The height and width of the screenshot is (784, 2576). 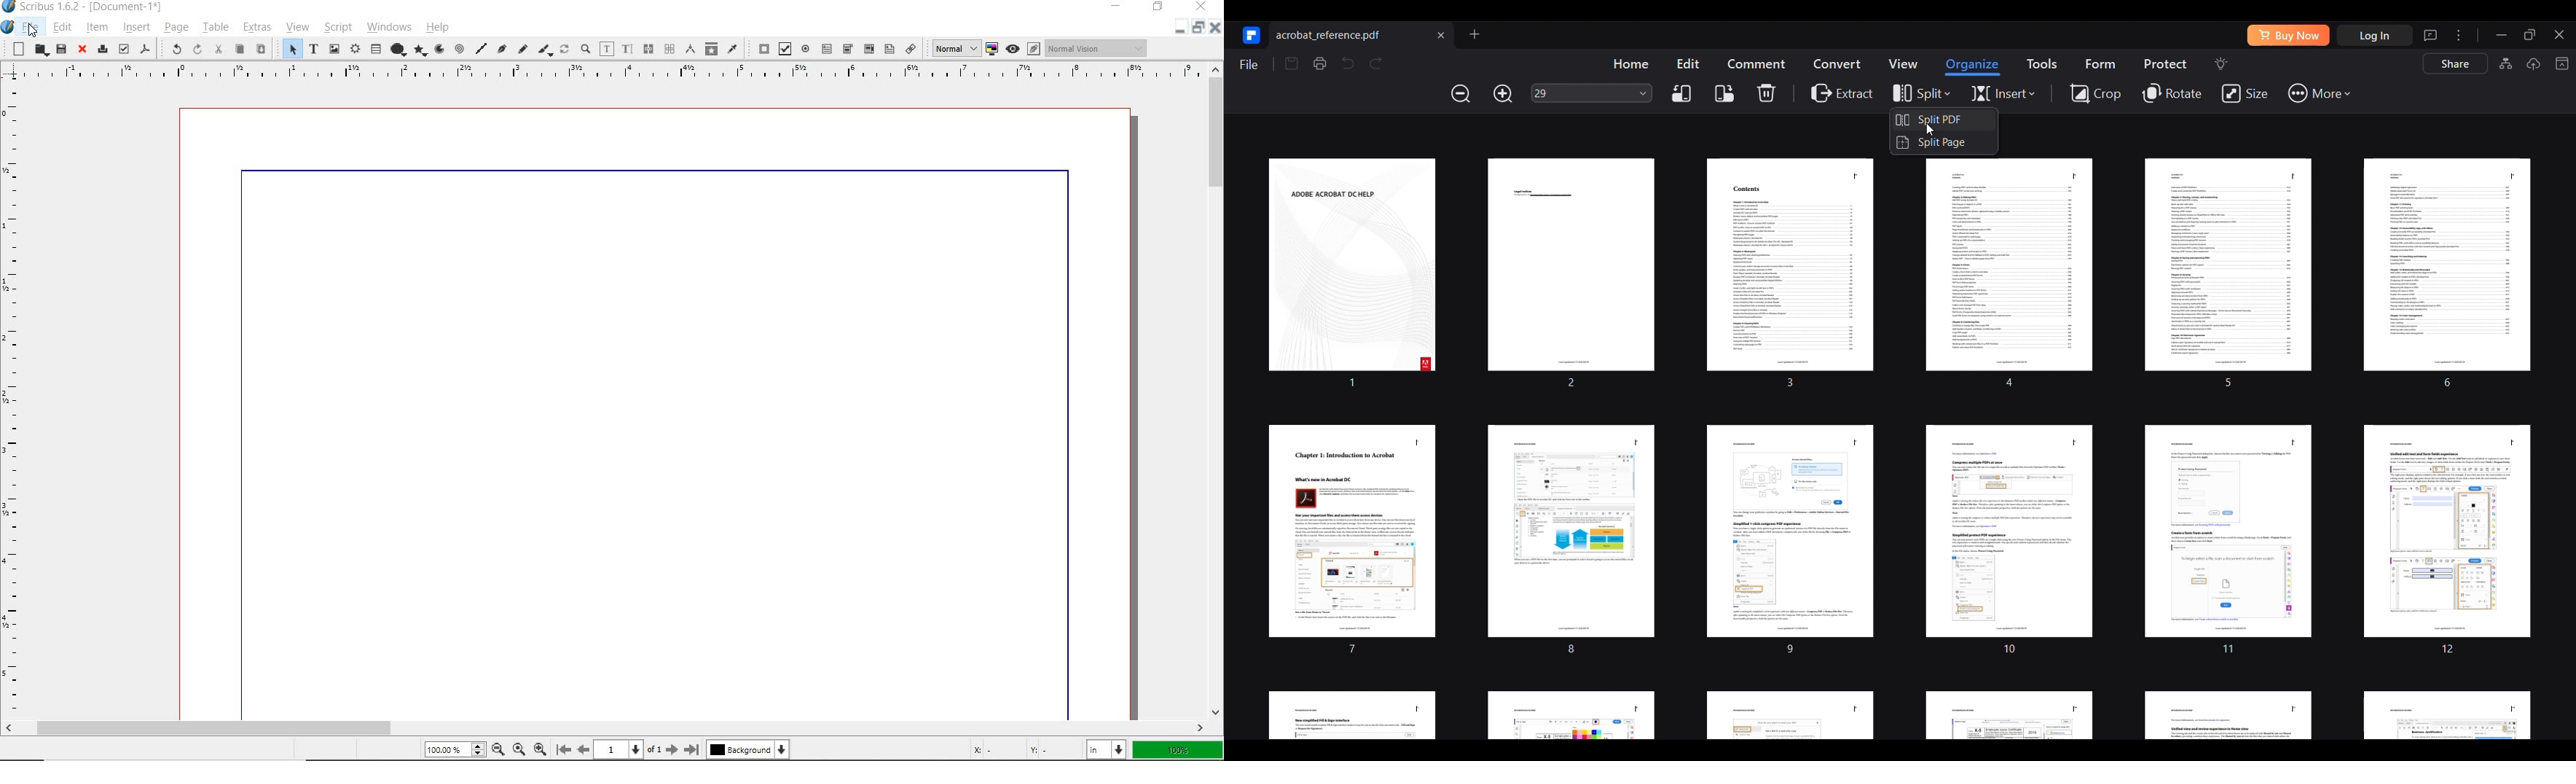 What do you see at coordinates (747, 751) in the screenshot?
I see `Background` at bounding box center [747, 751].